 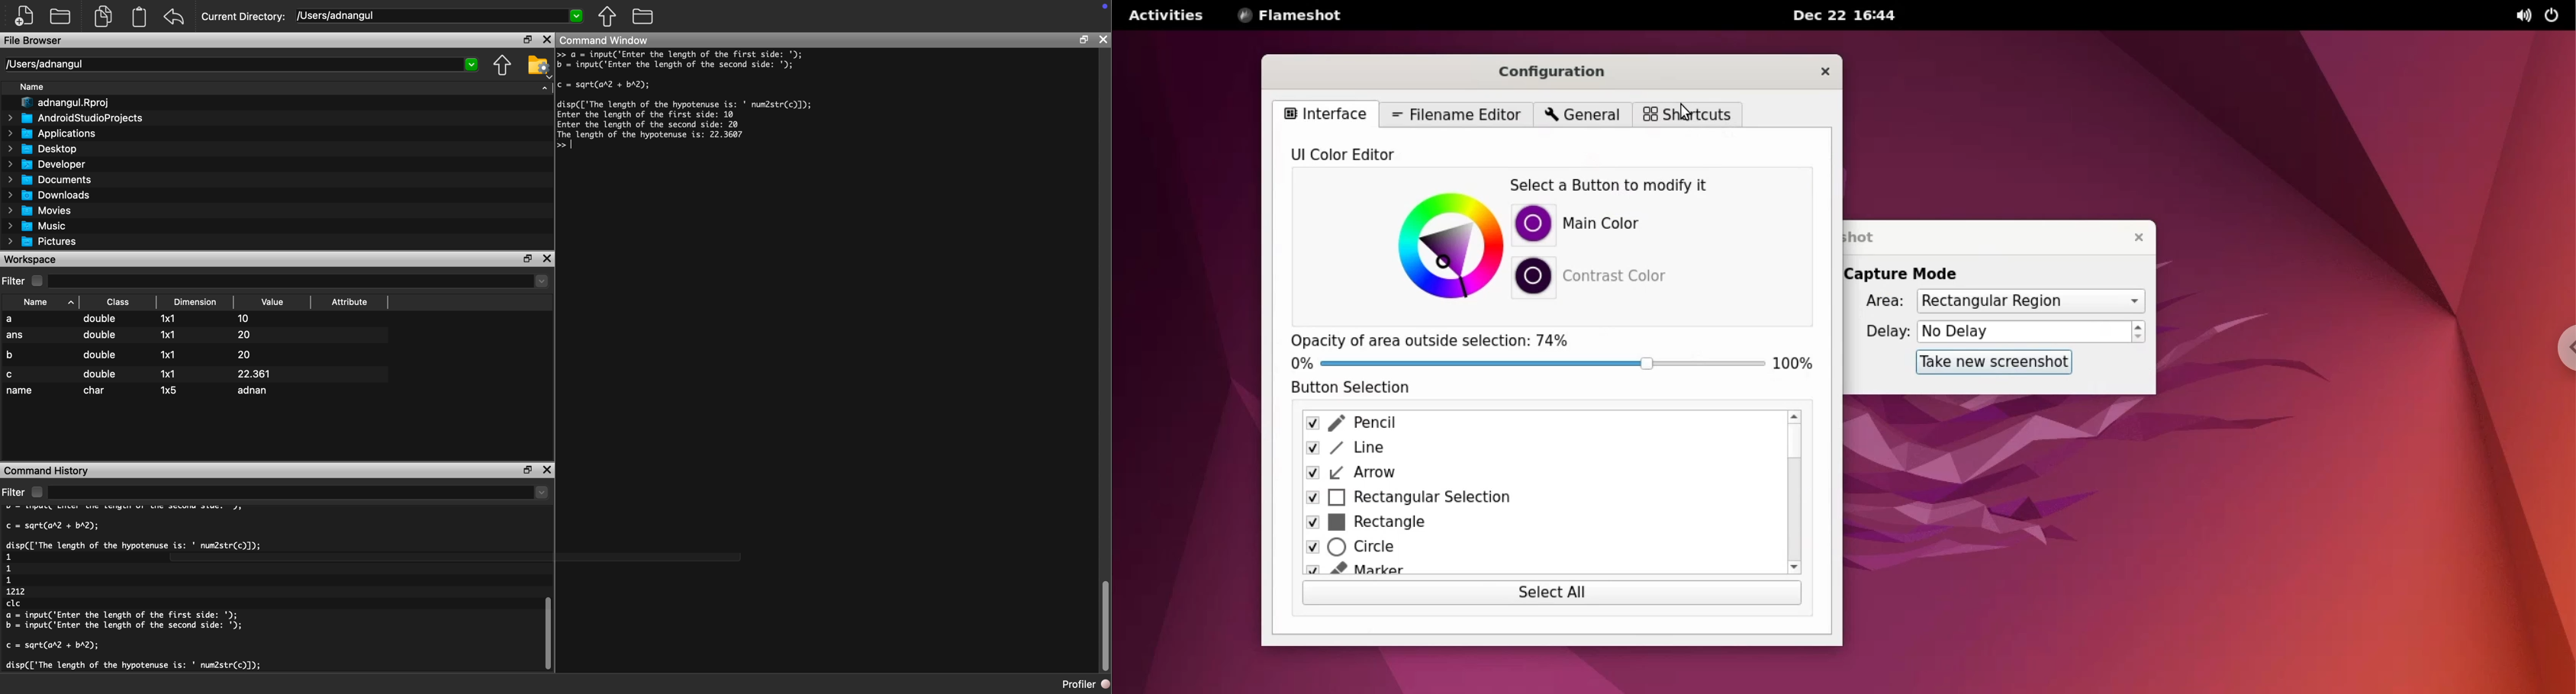 What do you see at coordinates (103, 15) in the screenshot?
I see `documents` at bounding box center [103, 15].